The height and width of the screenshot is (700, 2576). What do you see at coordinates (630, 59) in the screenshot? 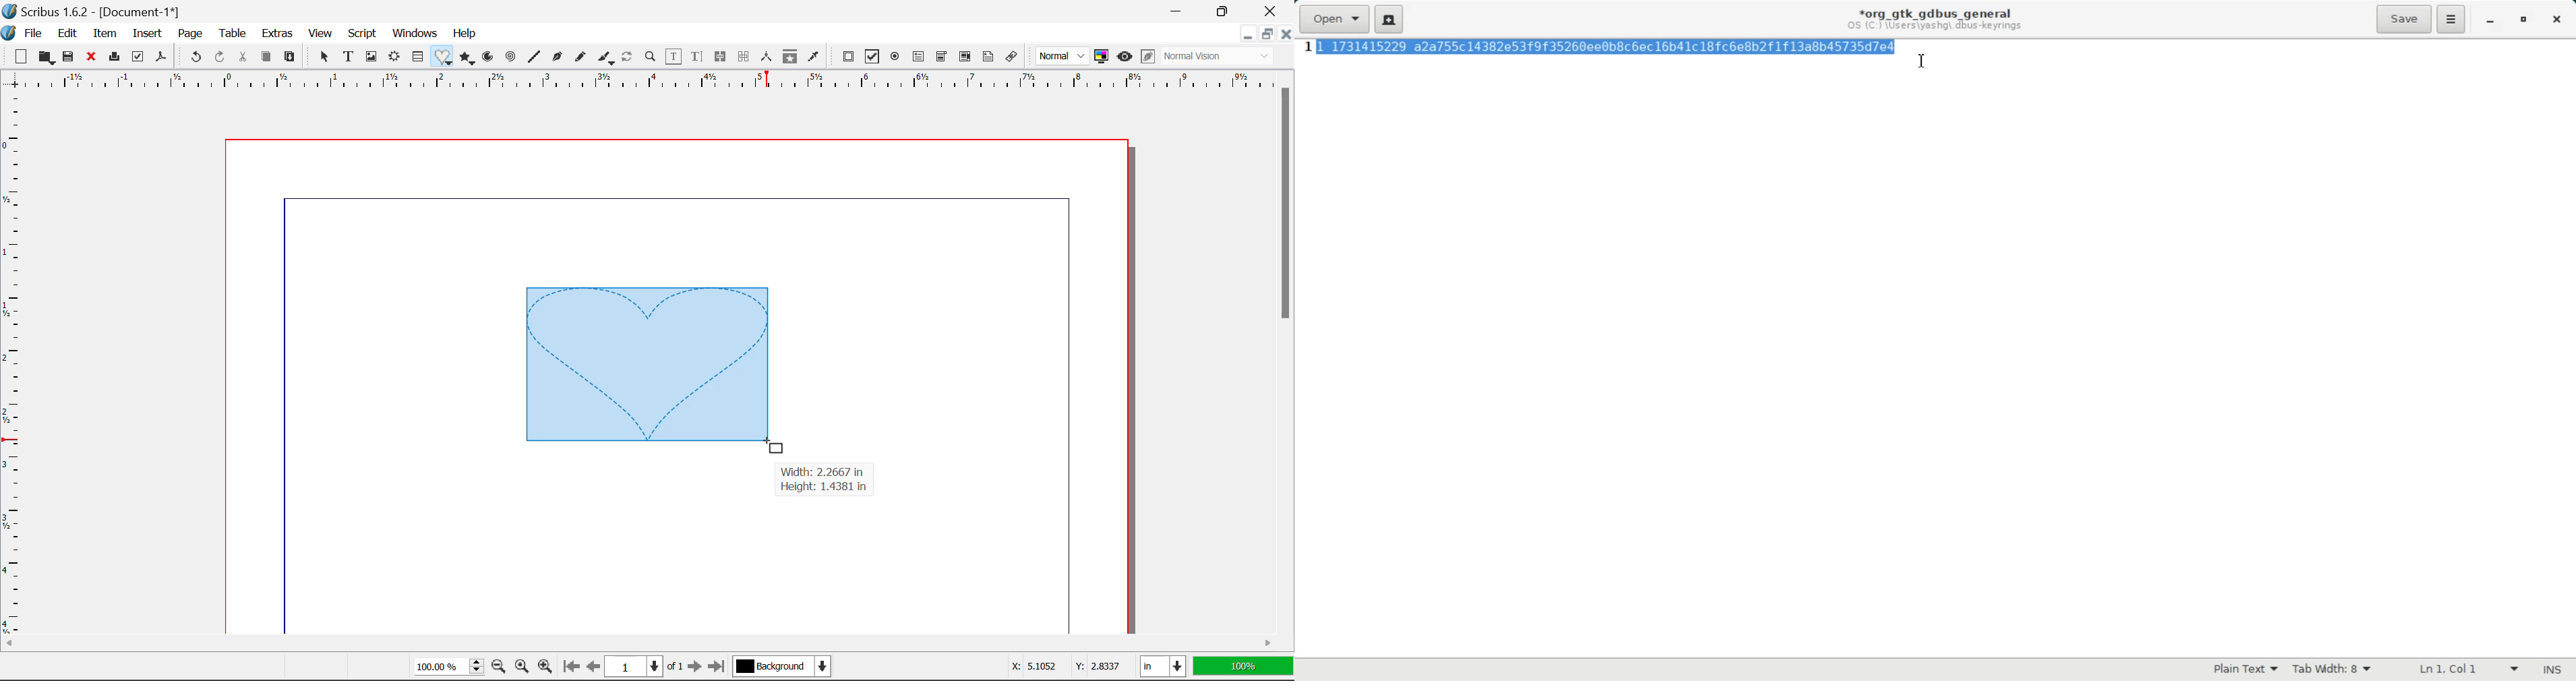
I see `Refresh` at bounding box center [630, 59].